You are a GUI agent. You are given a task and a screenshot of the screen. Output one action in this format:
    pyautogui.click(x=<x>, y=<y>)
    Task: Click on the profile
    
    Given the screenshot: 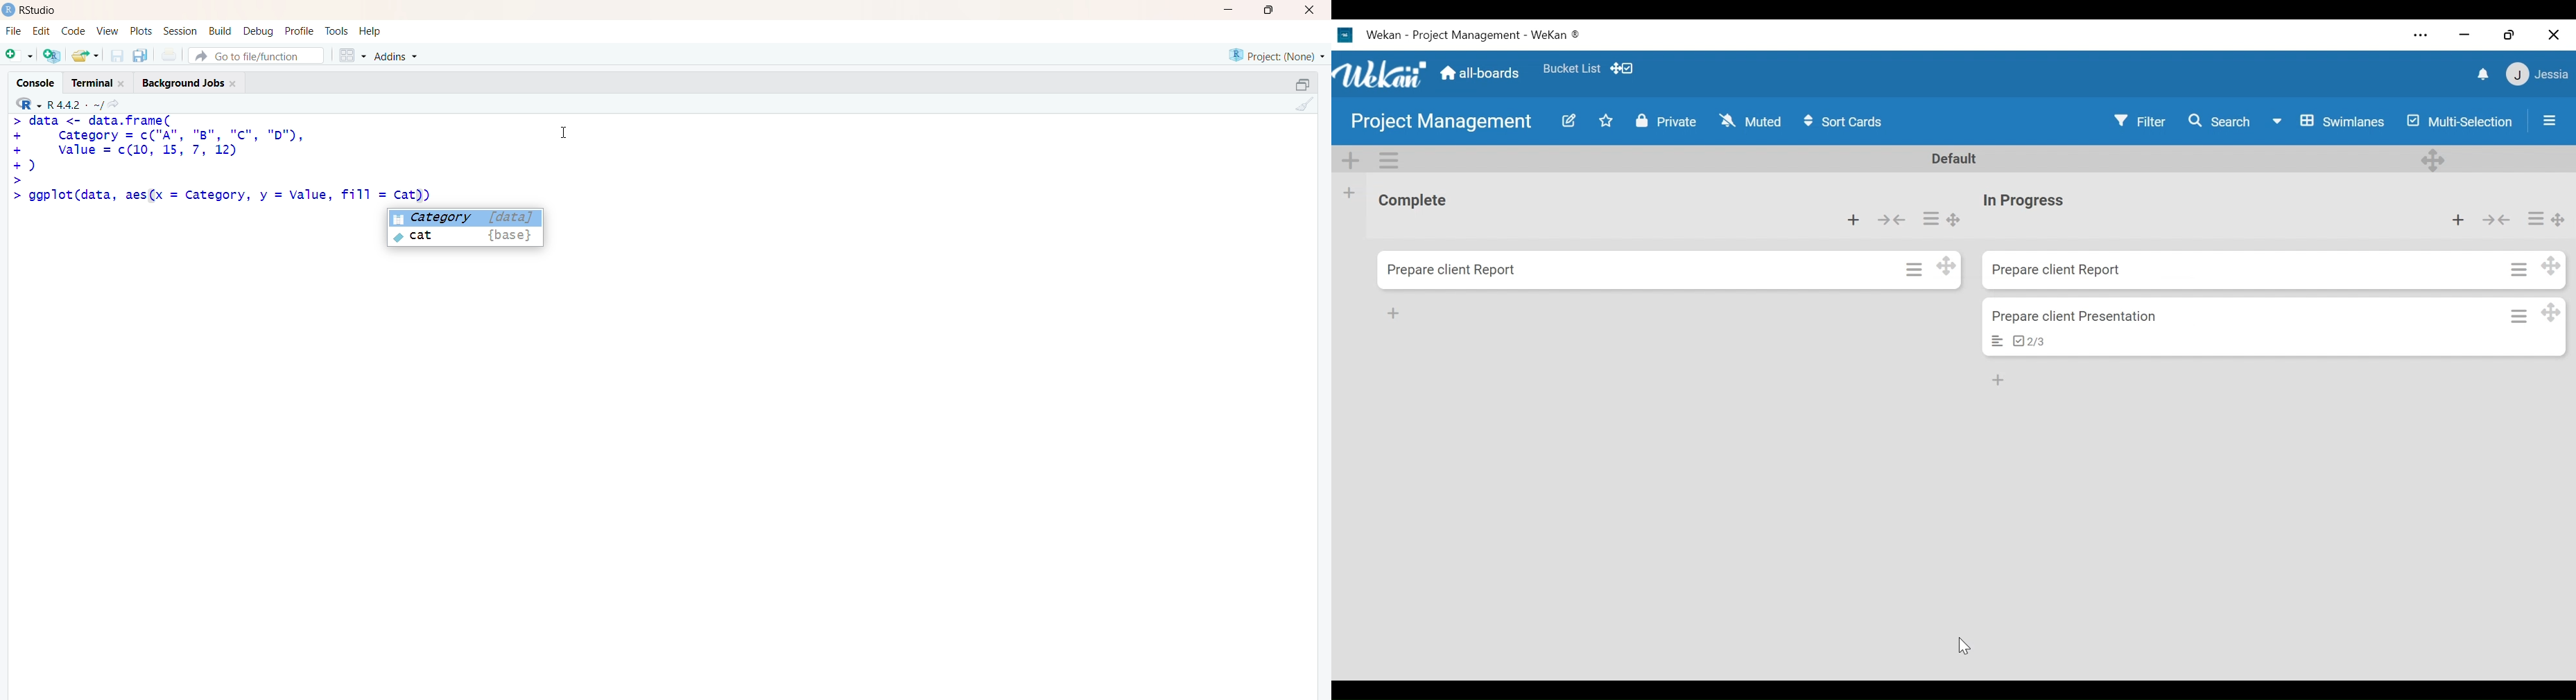 What is the action you would take?
    pyautogui.click(x=298, y=32)
    